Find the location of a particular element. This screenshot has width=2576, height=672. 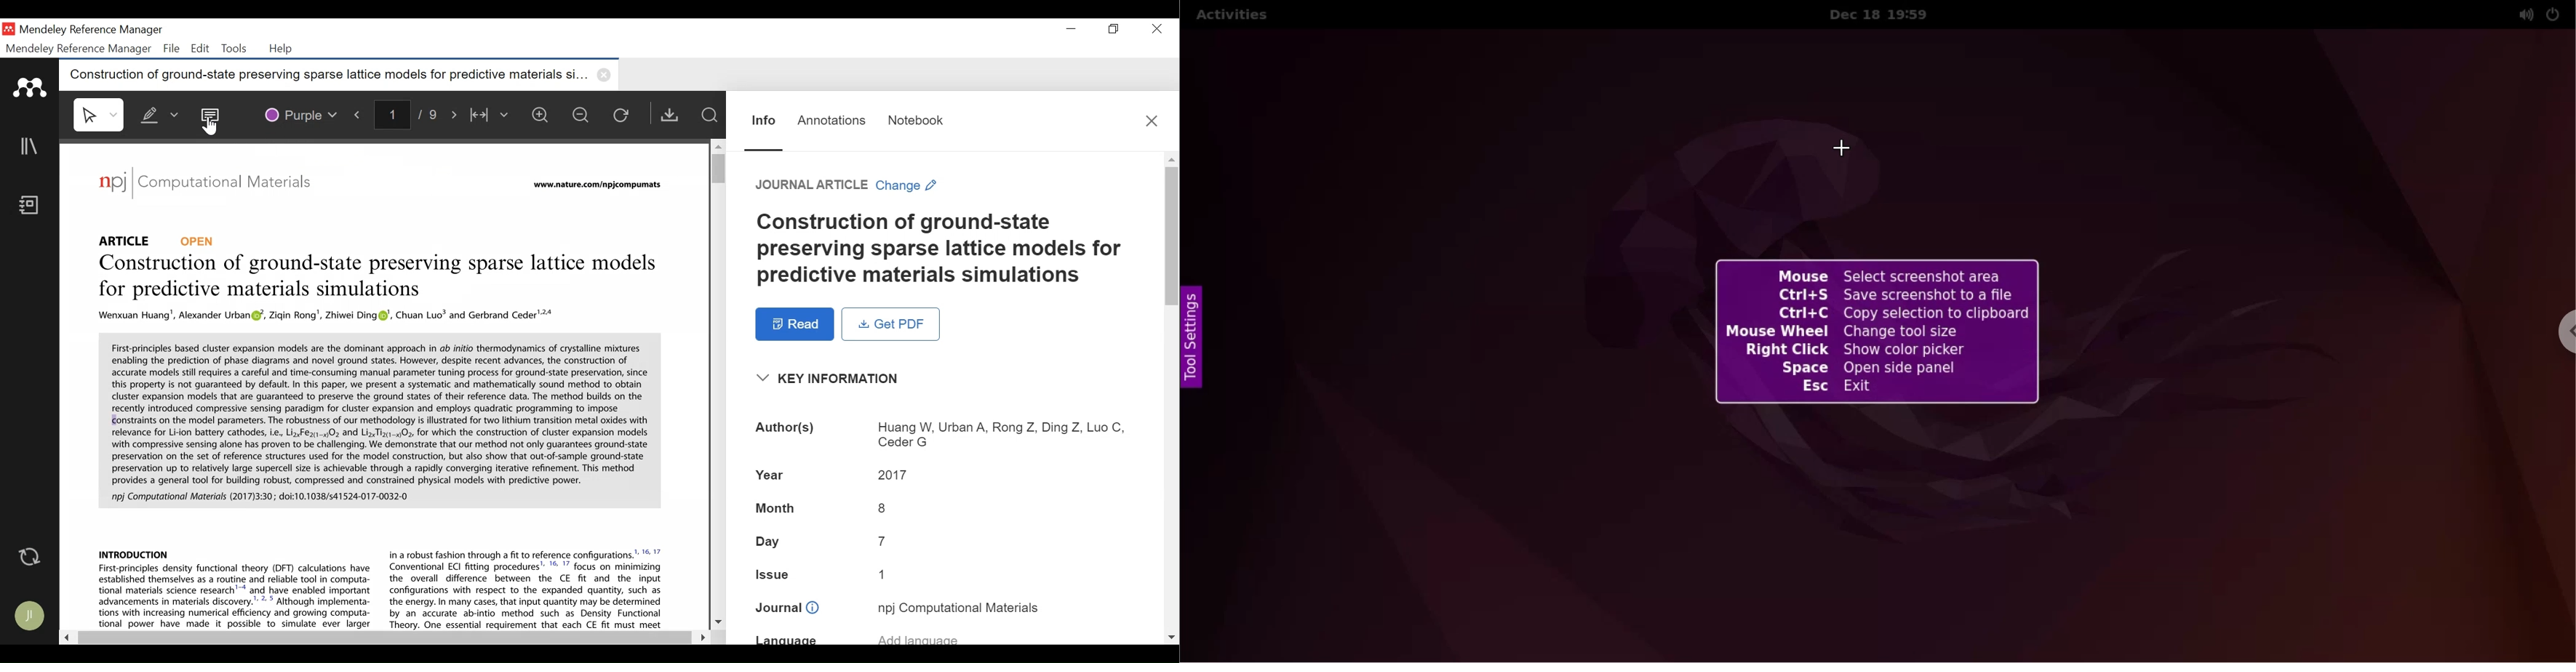

Zoom in is located at coordinates (542, 116).